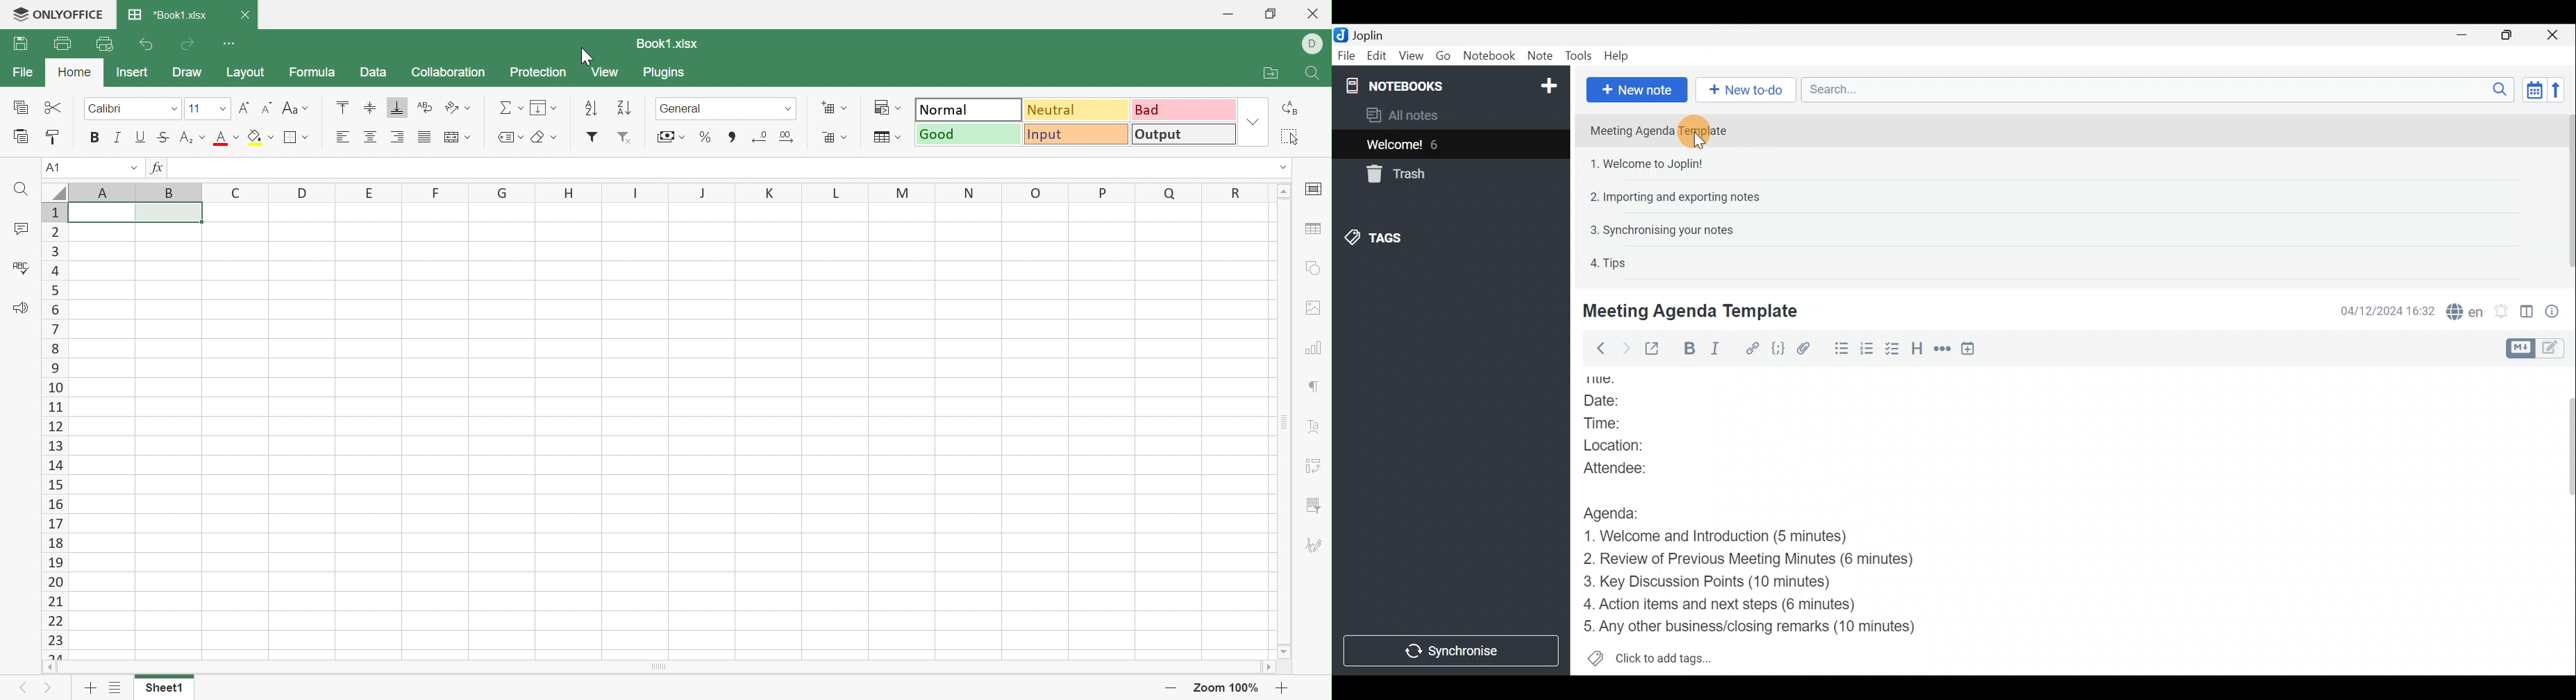  I want to click on Summation, so click(510, 108).